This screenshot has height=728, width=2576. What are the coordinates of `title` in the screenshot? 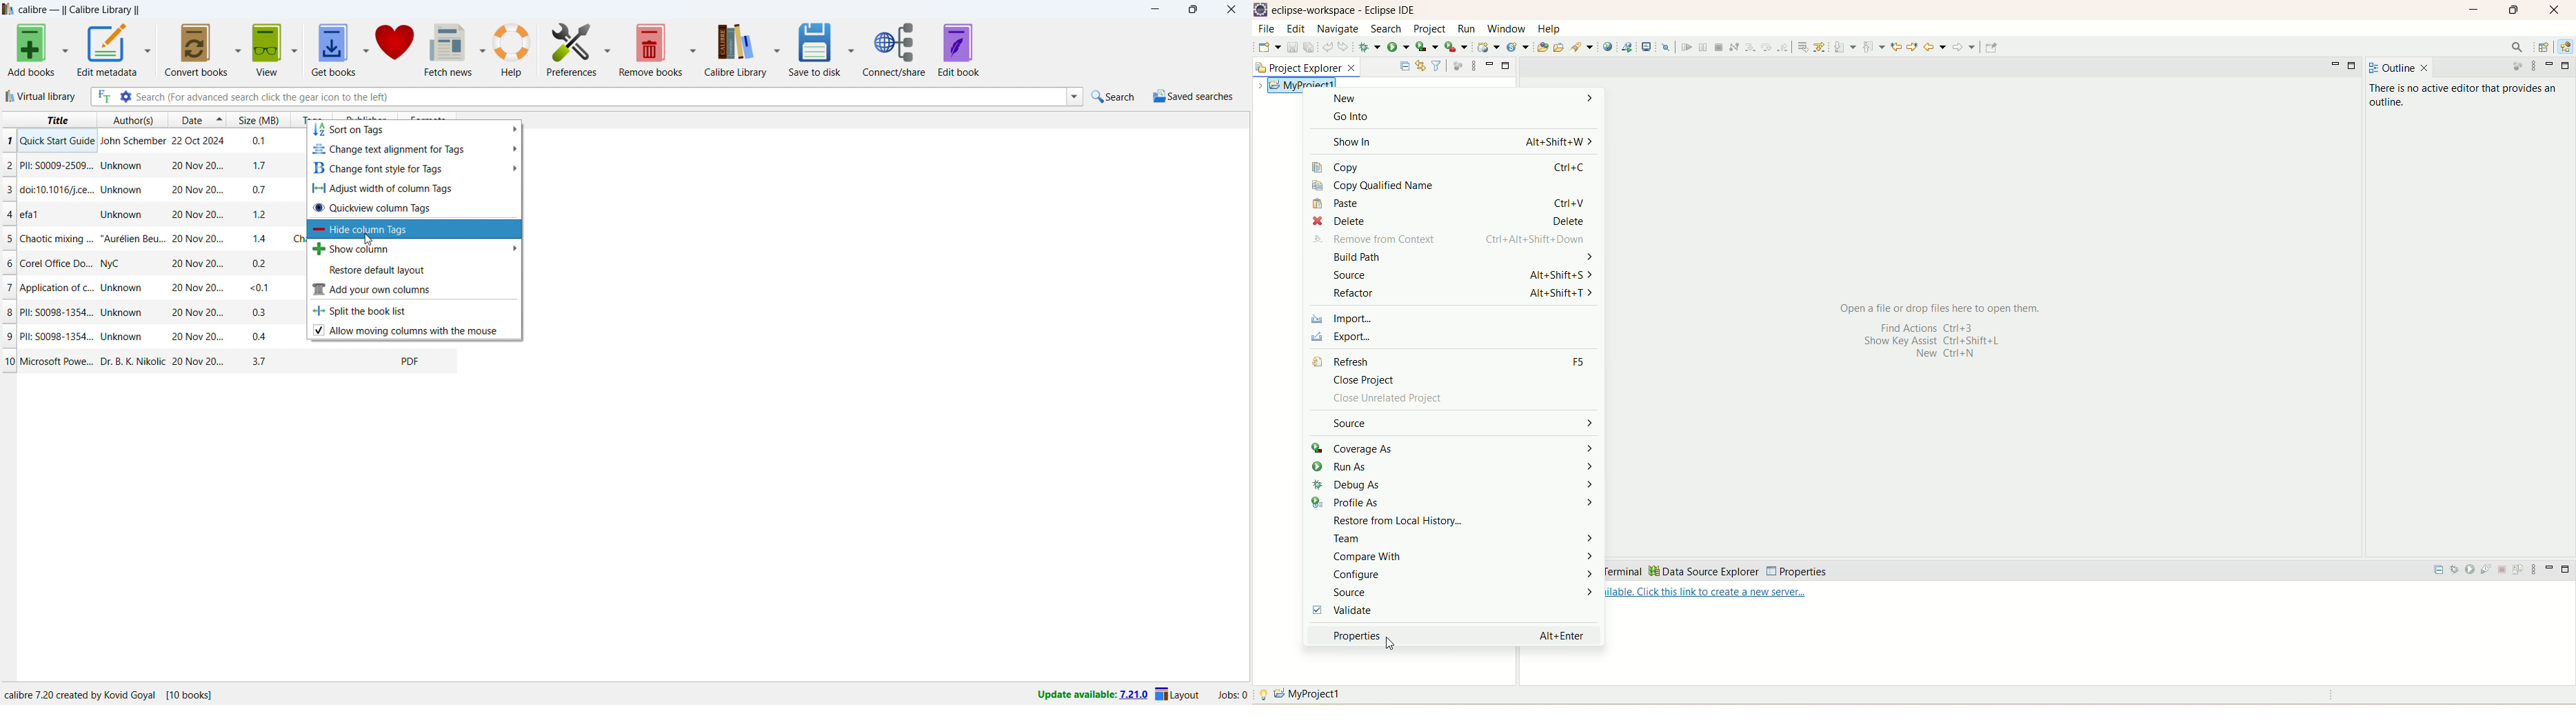 It's located at (79, 10).